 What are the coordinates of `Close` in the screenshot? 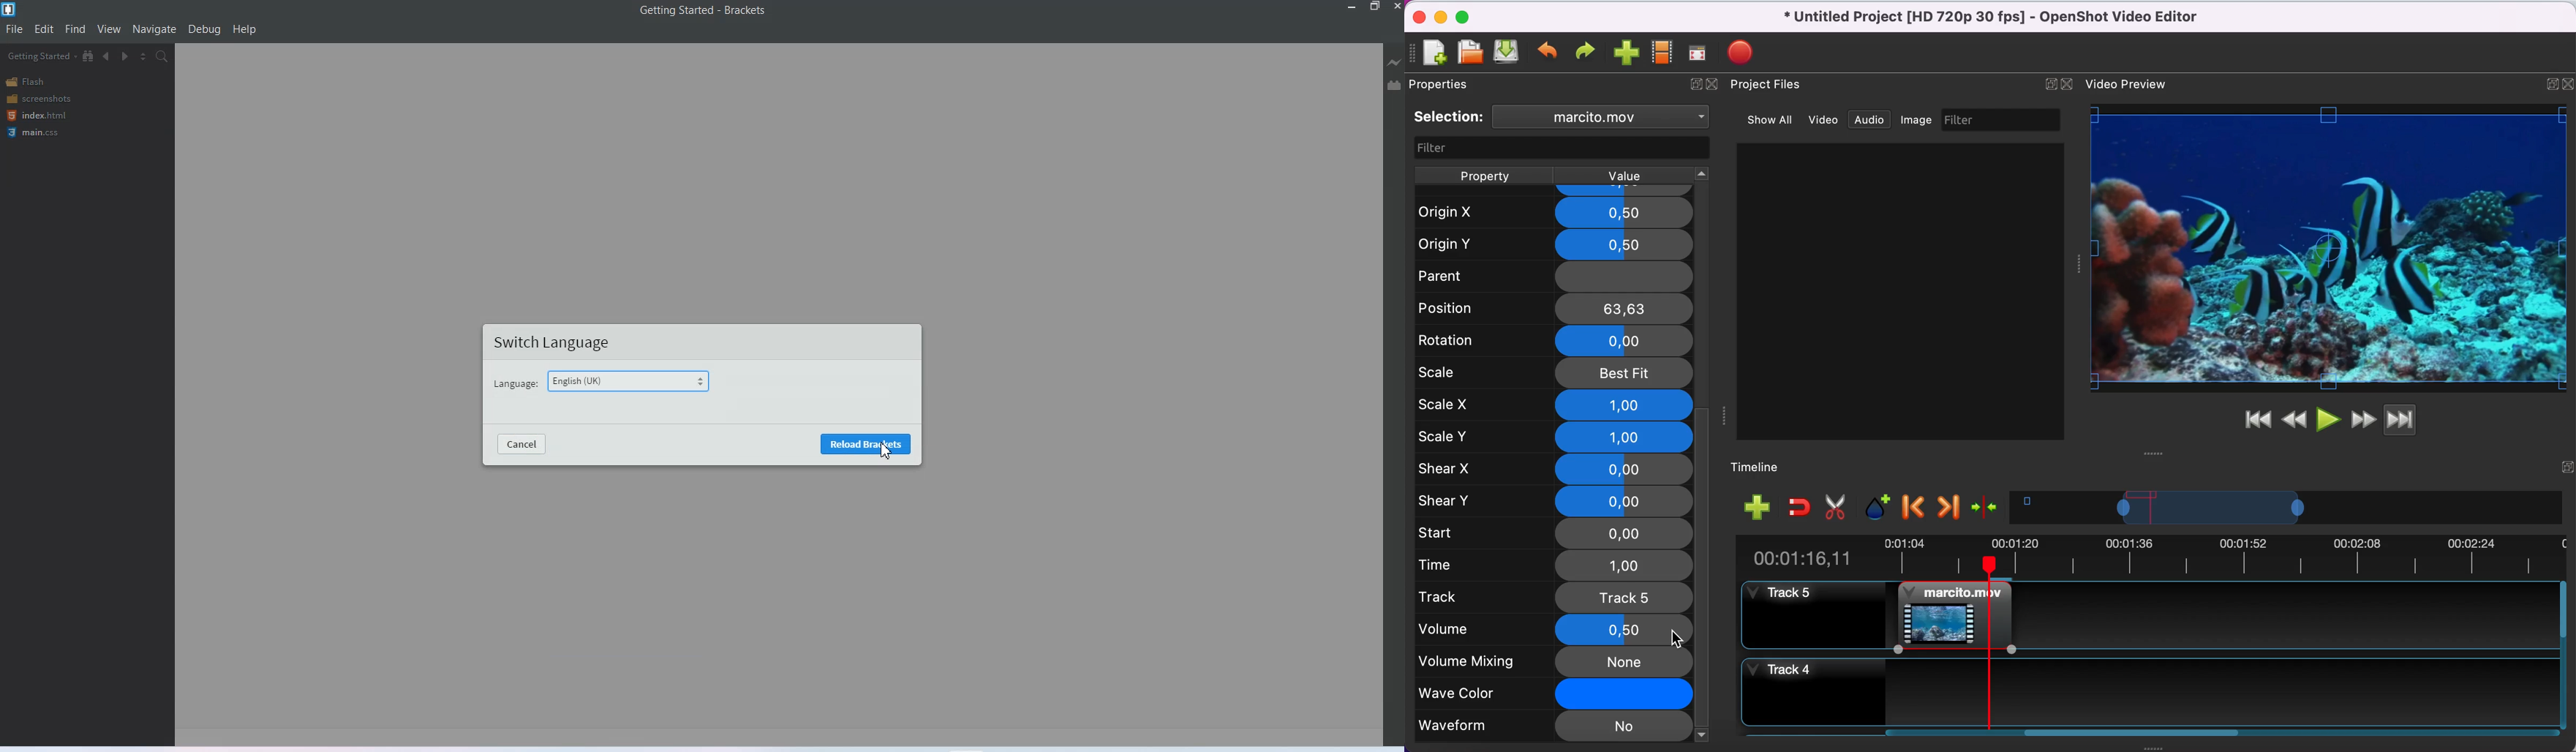 It's located at (1396, 7).